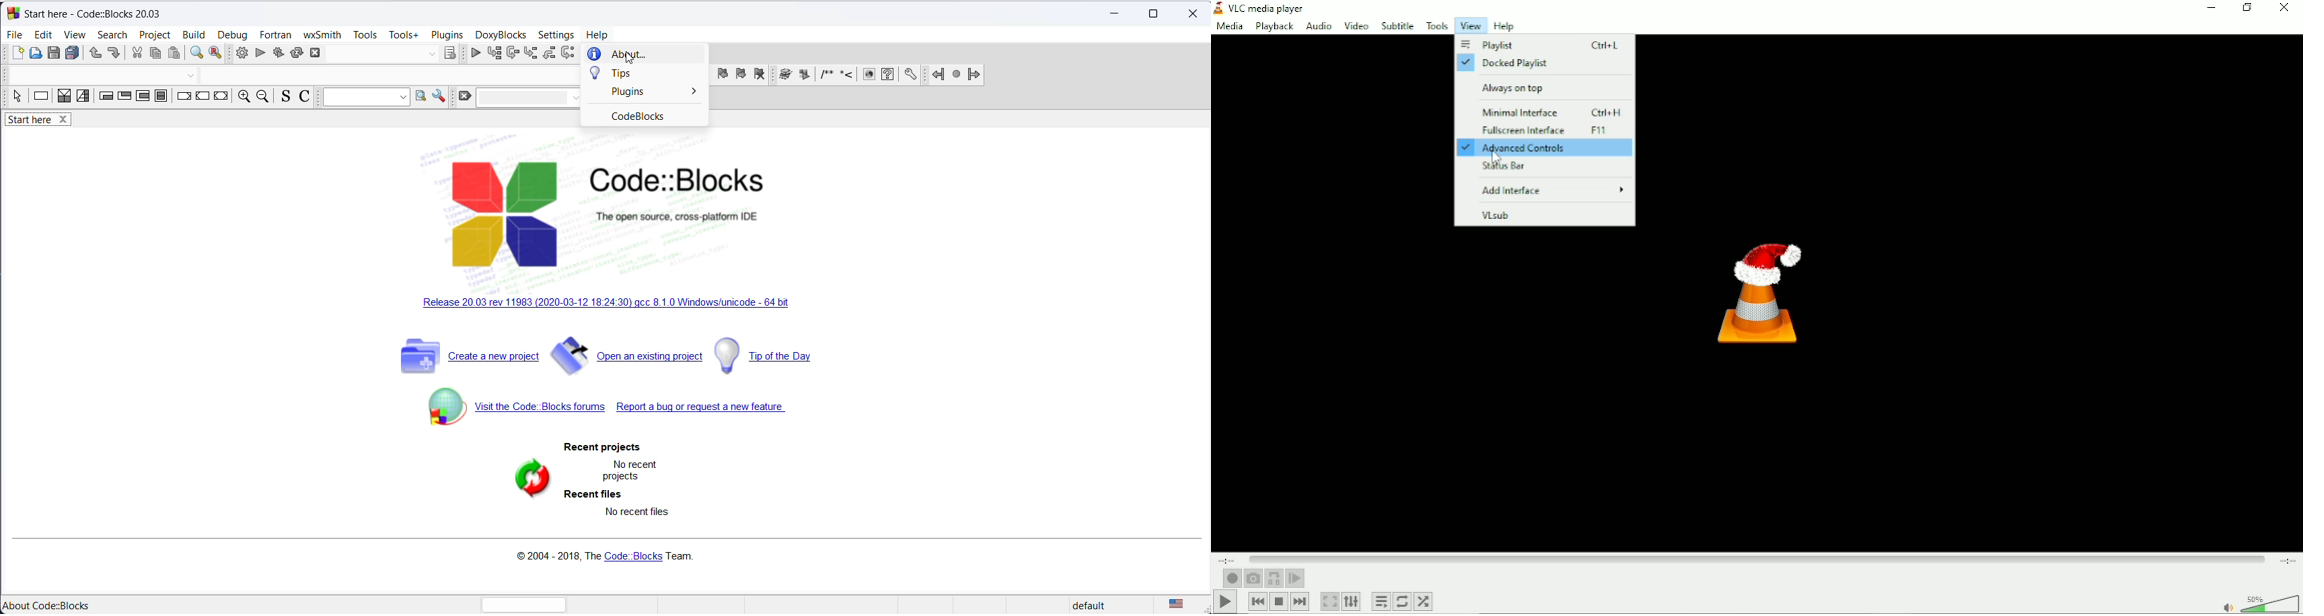  I want to click on about code::block, so click(51, 605).